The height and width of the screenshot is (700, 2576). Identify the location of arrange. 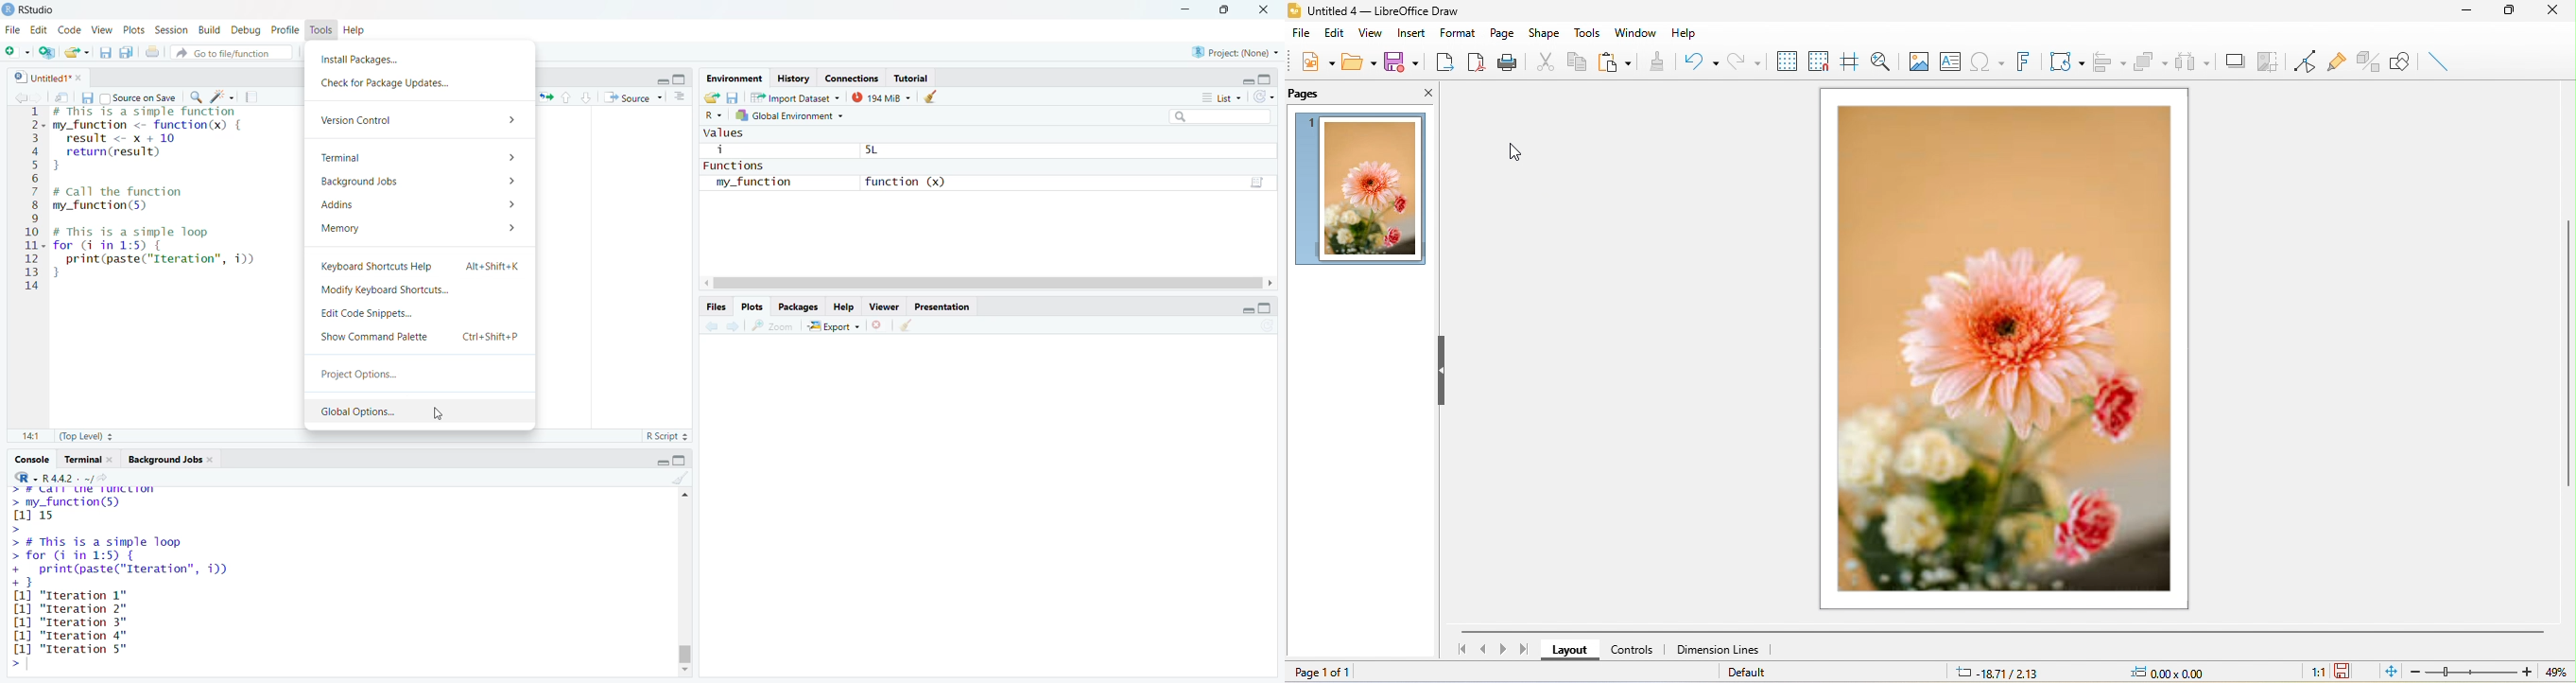
(2153, 60).